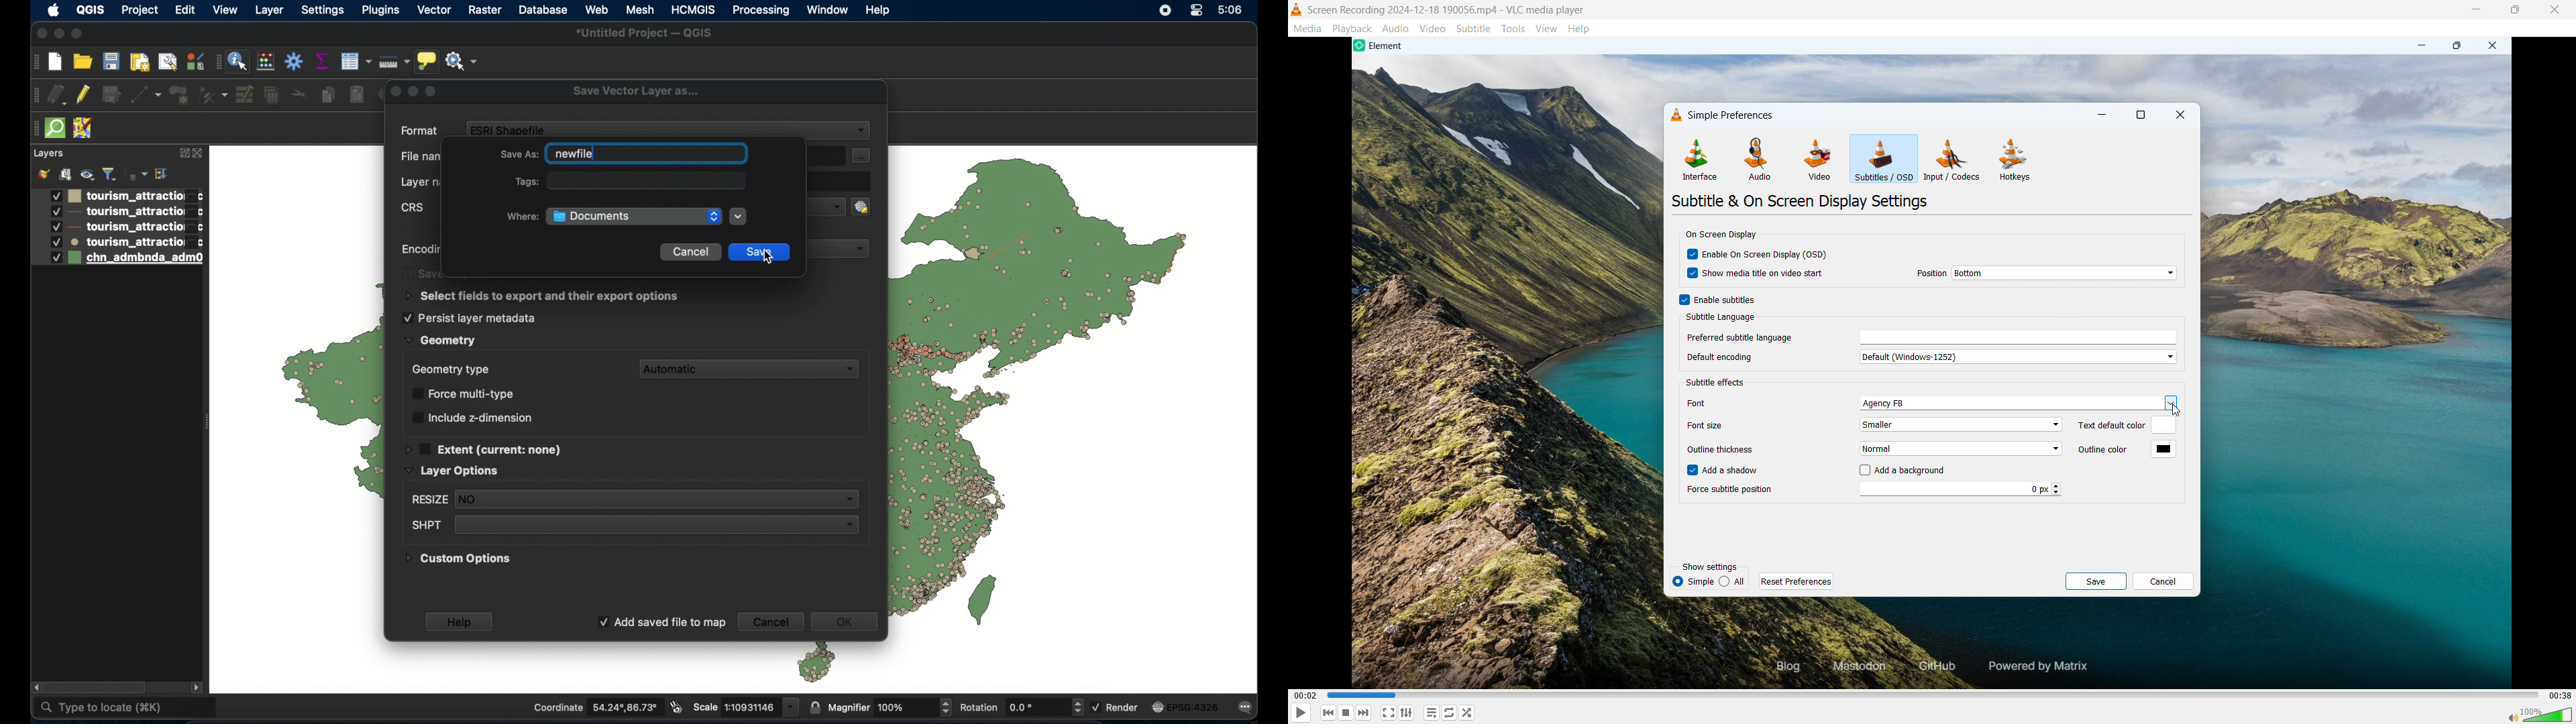  Describe the element at coordinates (1903, 469) in the screenshot. I see `add a background` at that location.